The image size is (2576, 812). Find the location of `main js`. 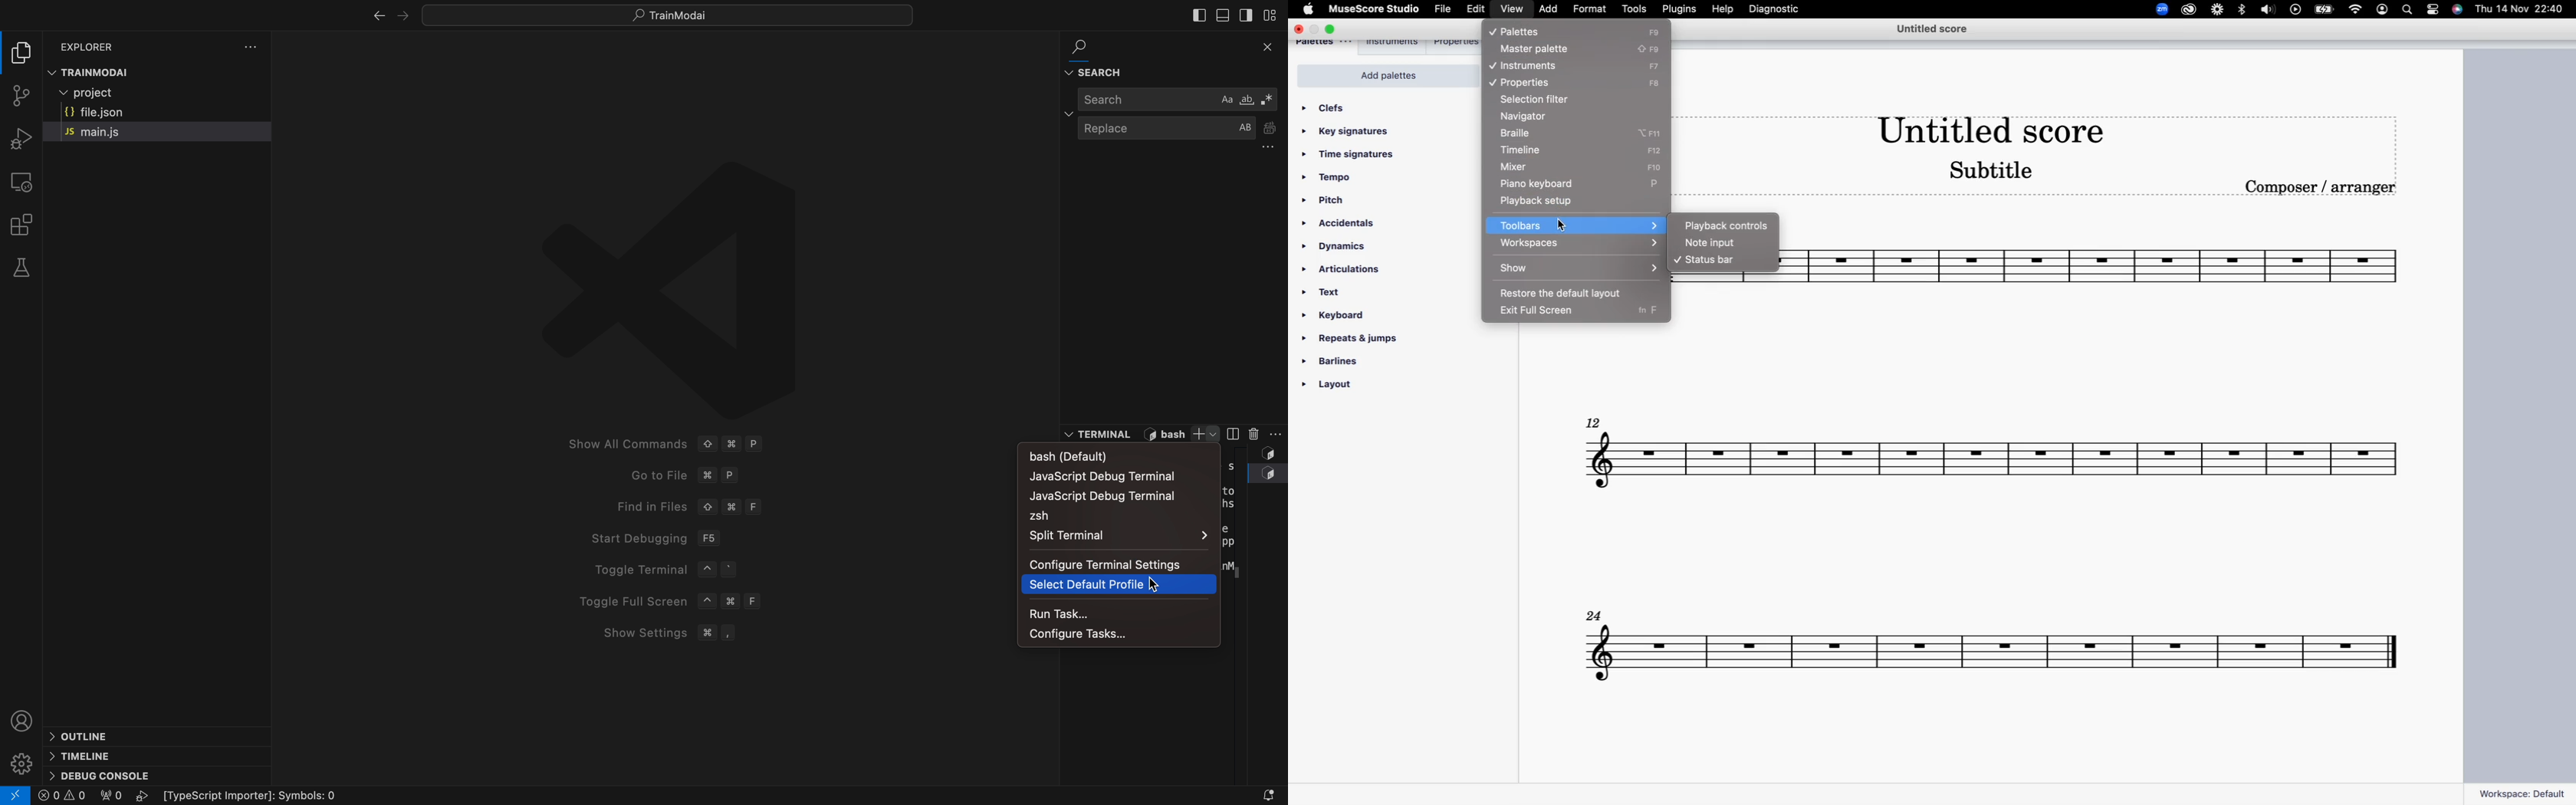

main js is located at coordinates (113, 131).